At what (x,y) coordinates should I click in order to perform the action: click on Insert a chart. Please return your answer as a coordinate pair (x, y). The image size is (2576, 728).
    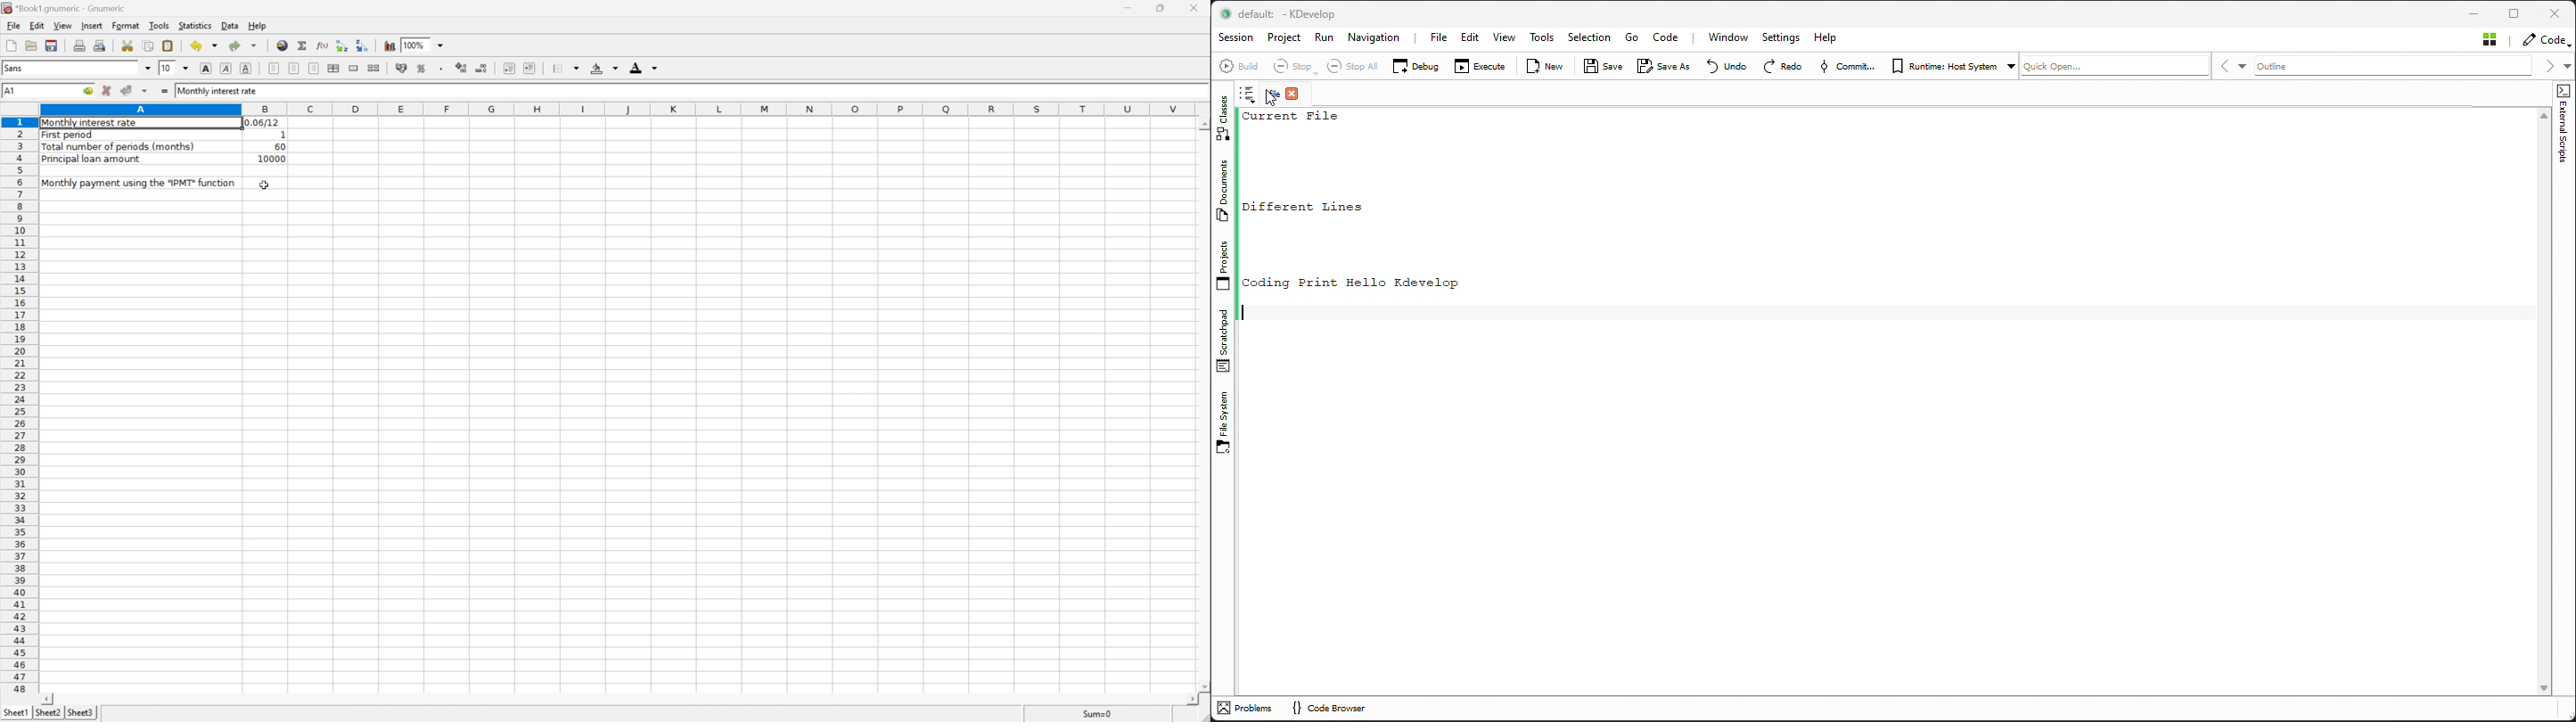
    Looking at the image, I should click on (390, 45).